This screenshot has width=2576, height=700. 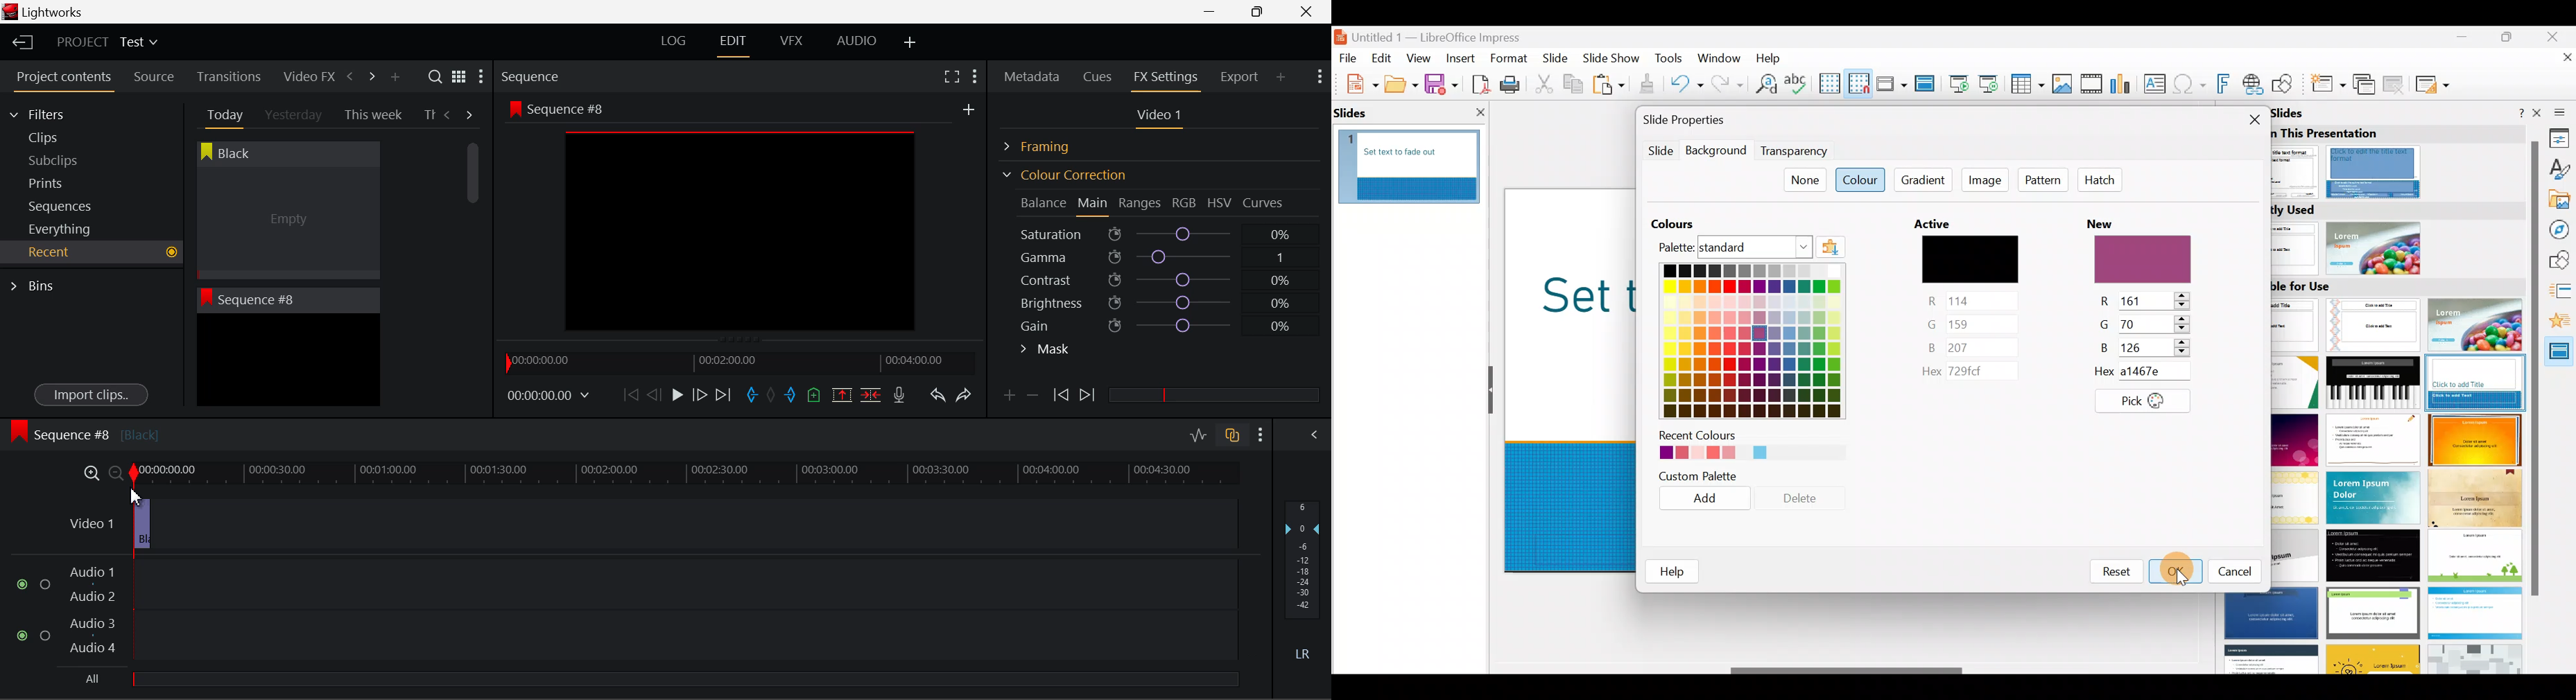 I want to click on Subclips, so click(x=67, y=160).